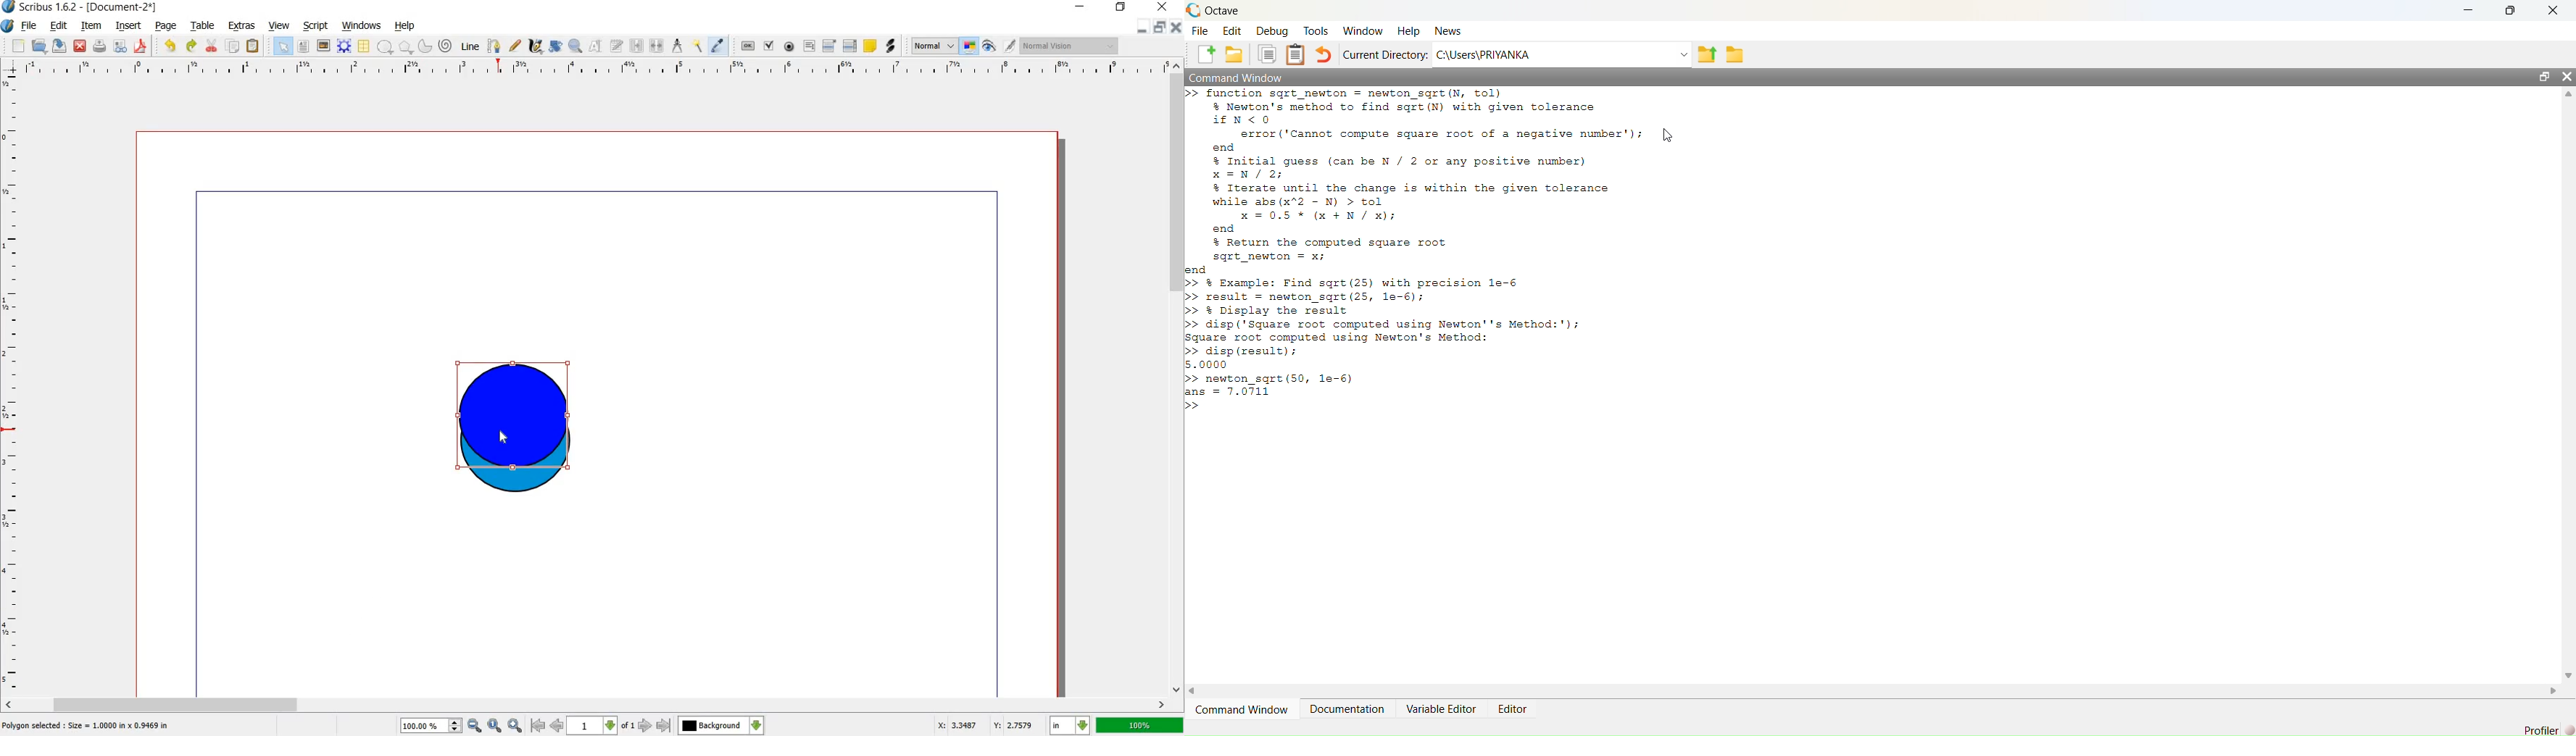 The image size is (2576, 756). Describe the element at coordinates (168, 26) in the screenshot. I see `page` at that location.